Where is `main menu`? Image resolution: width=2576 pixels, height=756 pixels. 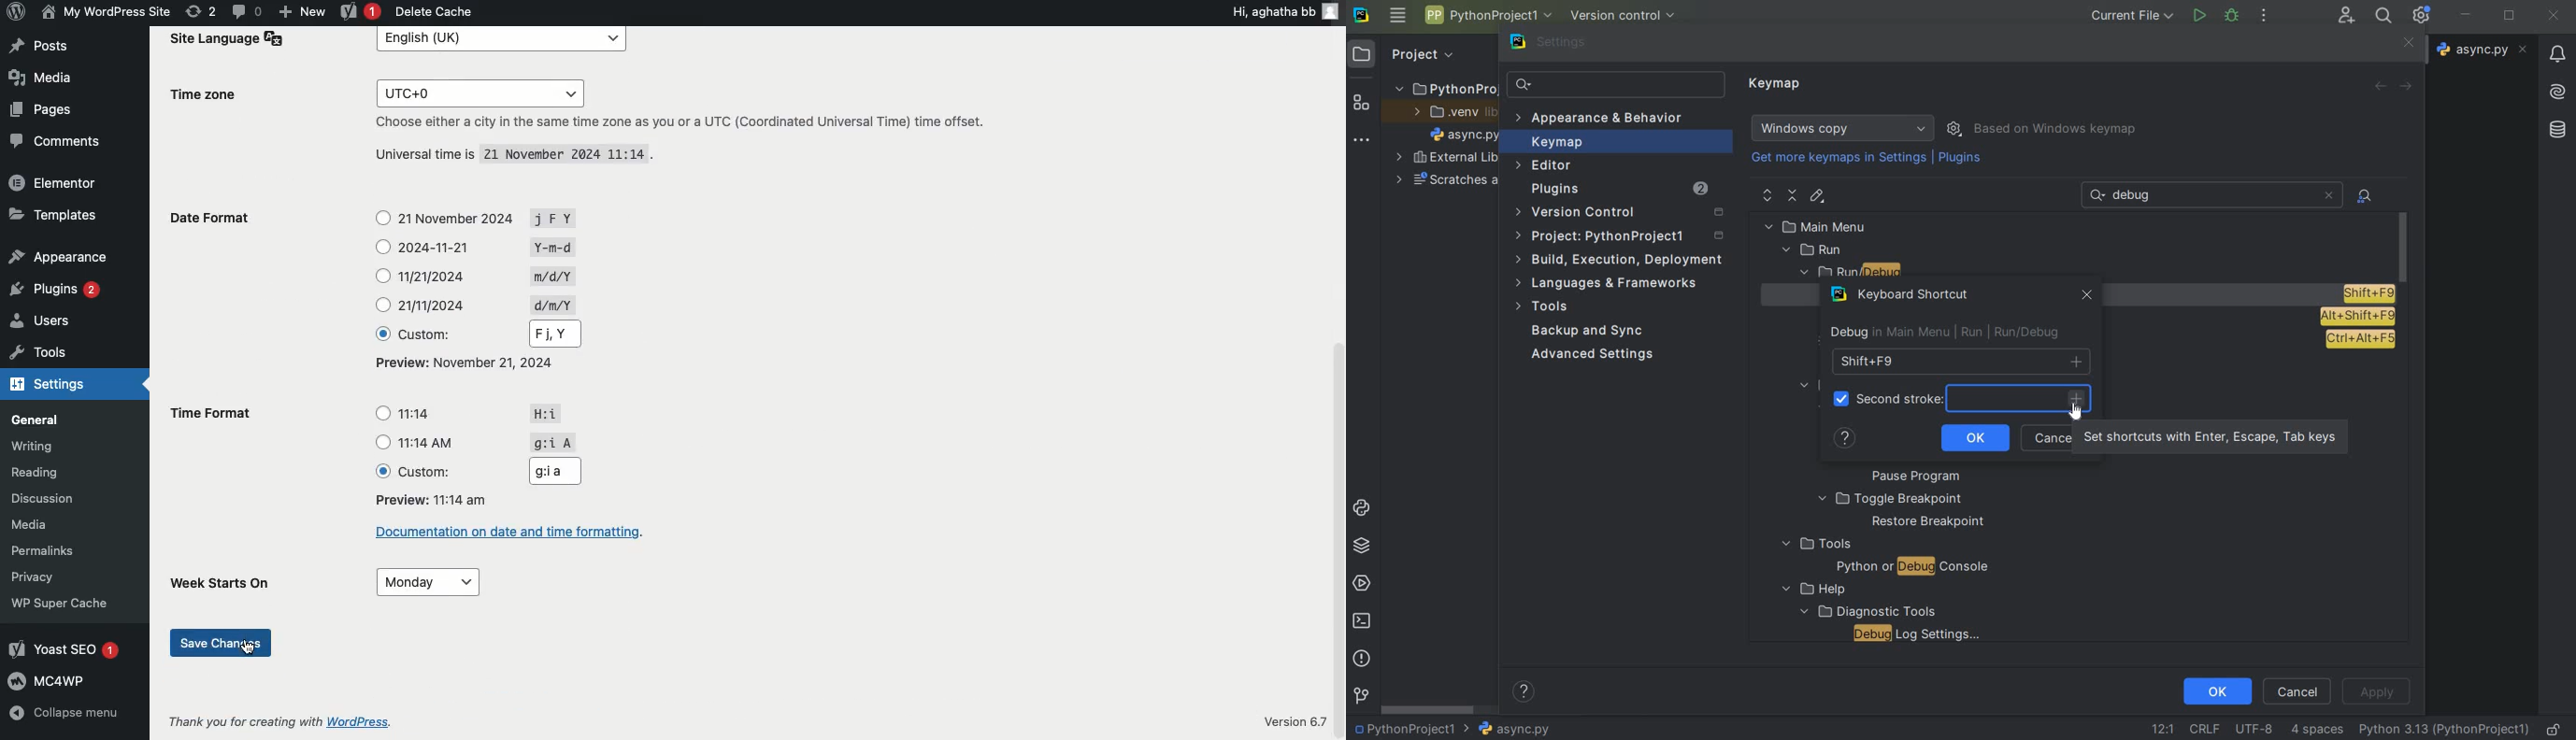 main menu is located at coordinates (1848, 226).